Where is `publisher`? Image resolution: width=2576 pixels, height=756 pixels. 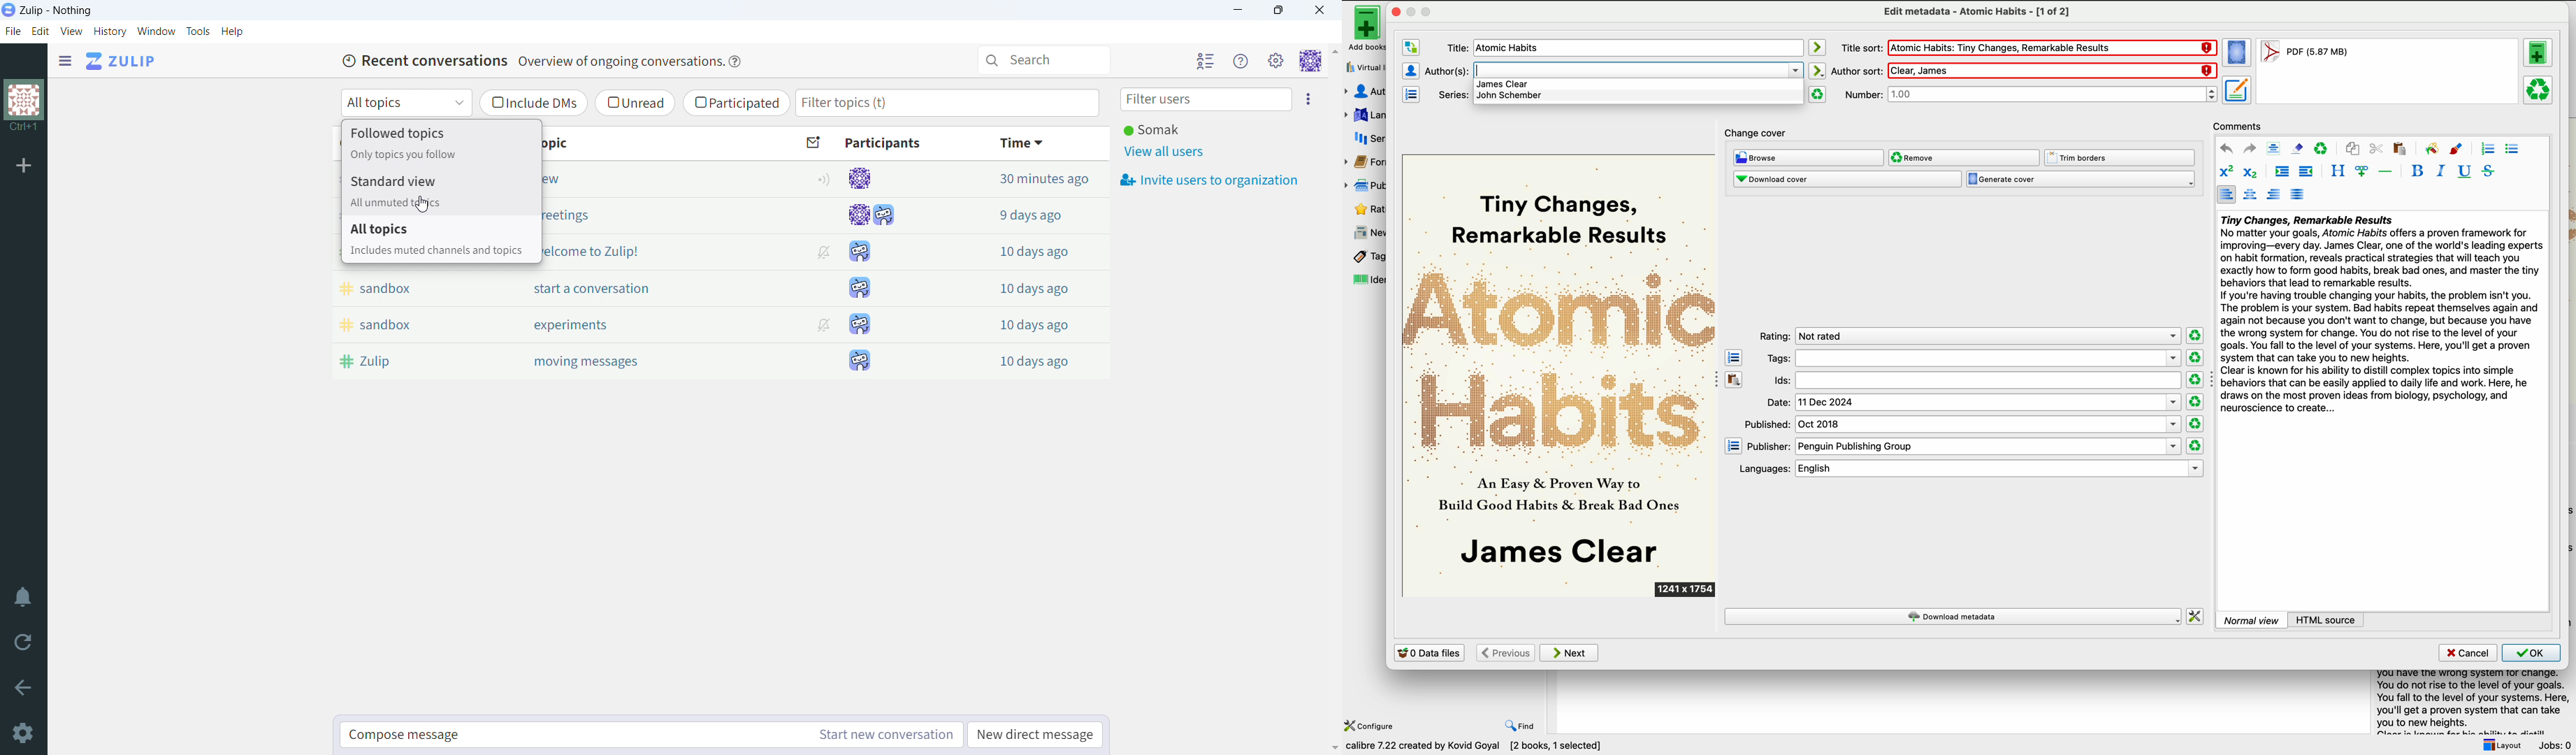
publisher is located at coordinates (1964, 447).